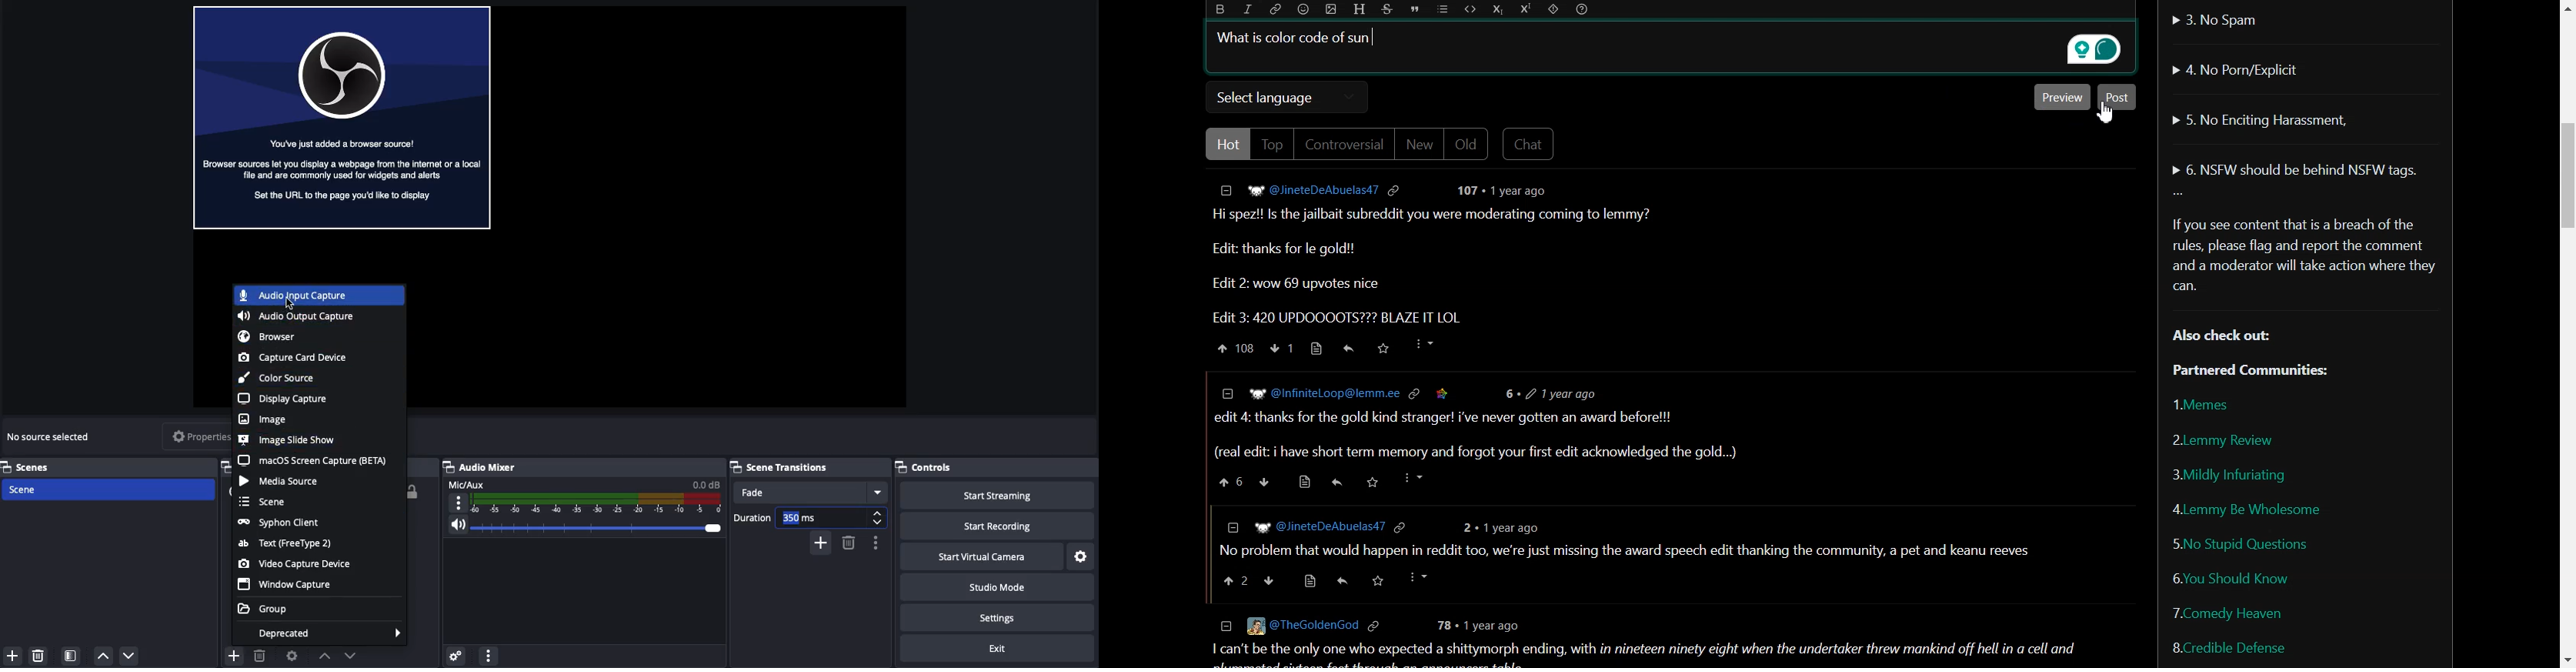 The width and height of the screenshot is (2576, 672). What do you see at coordinates (297, 317) in the screenshot?
I see `Audio output capture` at bounding box center [297, 317].